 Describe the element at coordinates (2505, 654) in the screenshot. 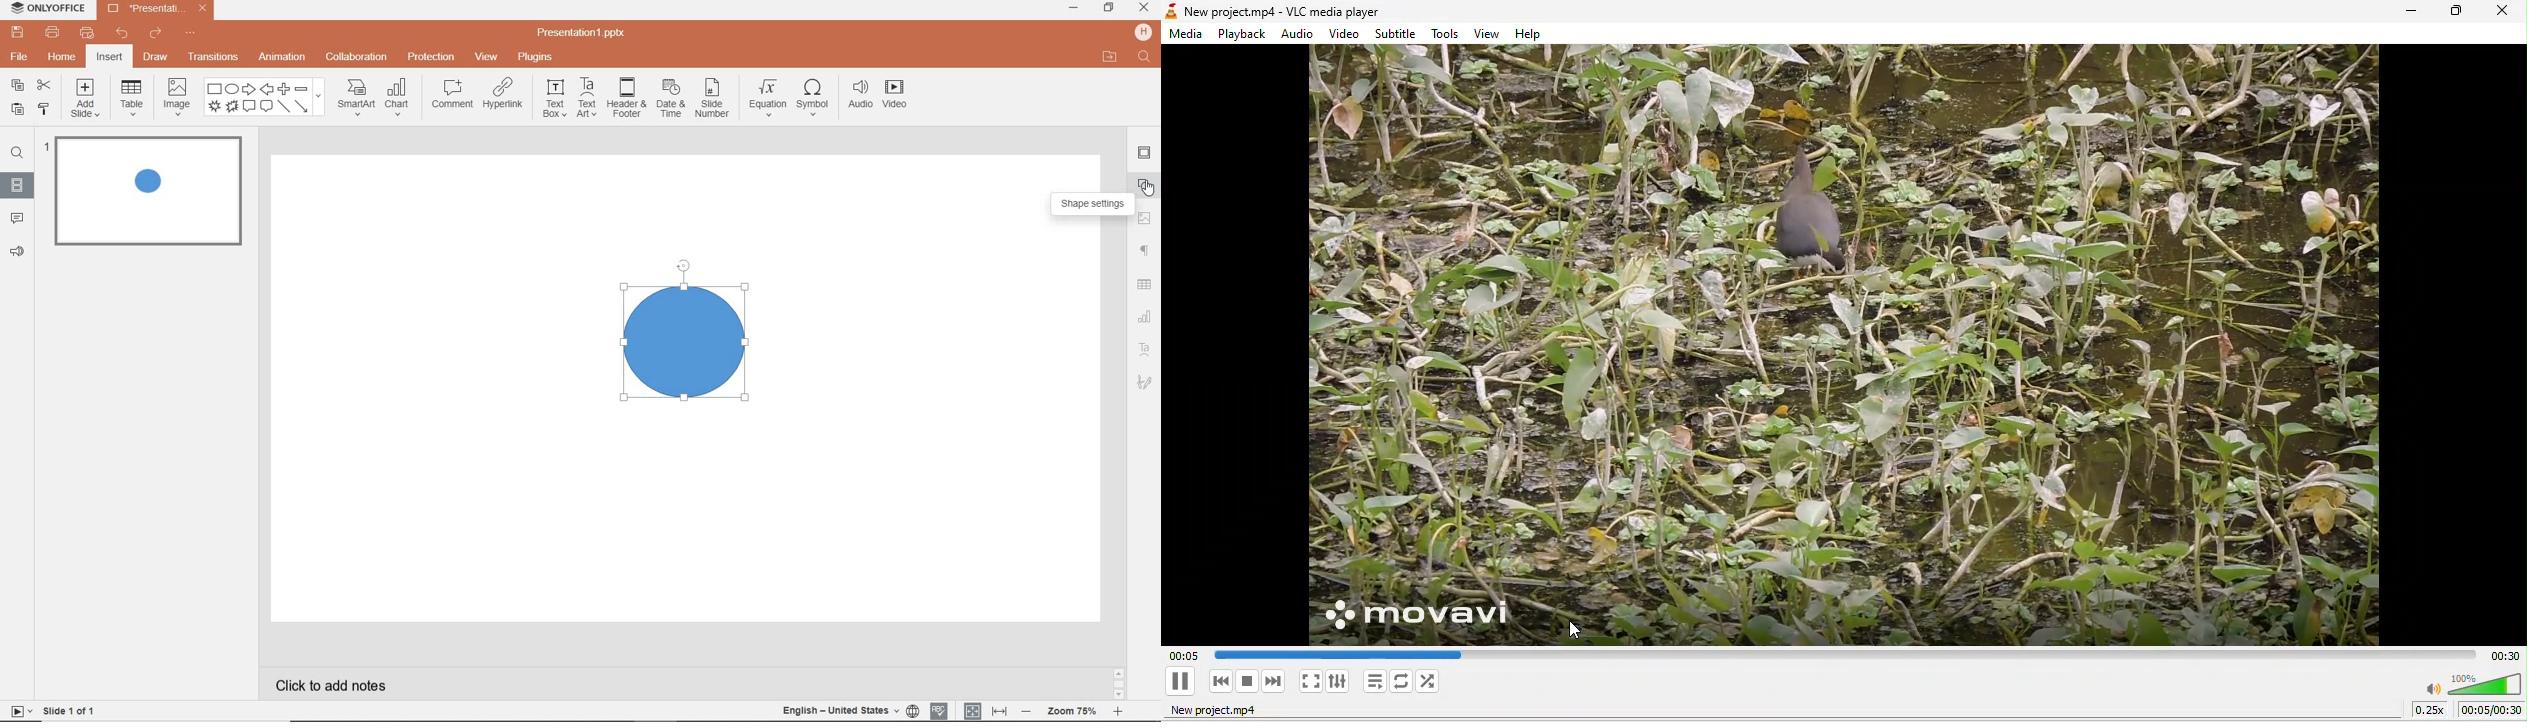

I see `Play duration` at that location.